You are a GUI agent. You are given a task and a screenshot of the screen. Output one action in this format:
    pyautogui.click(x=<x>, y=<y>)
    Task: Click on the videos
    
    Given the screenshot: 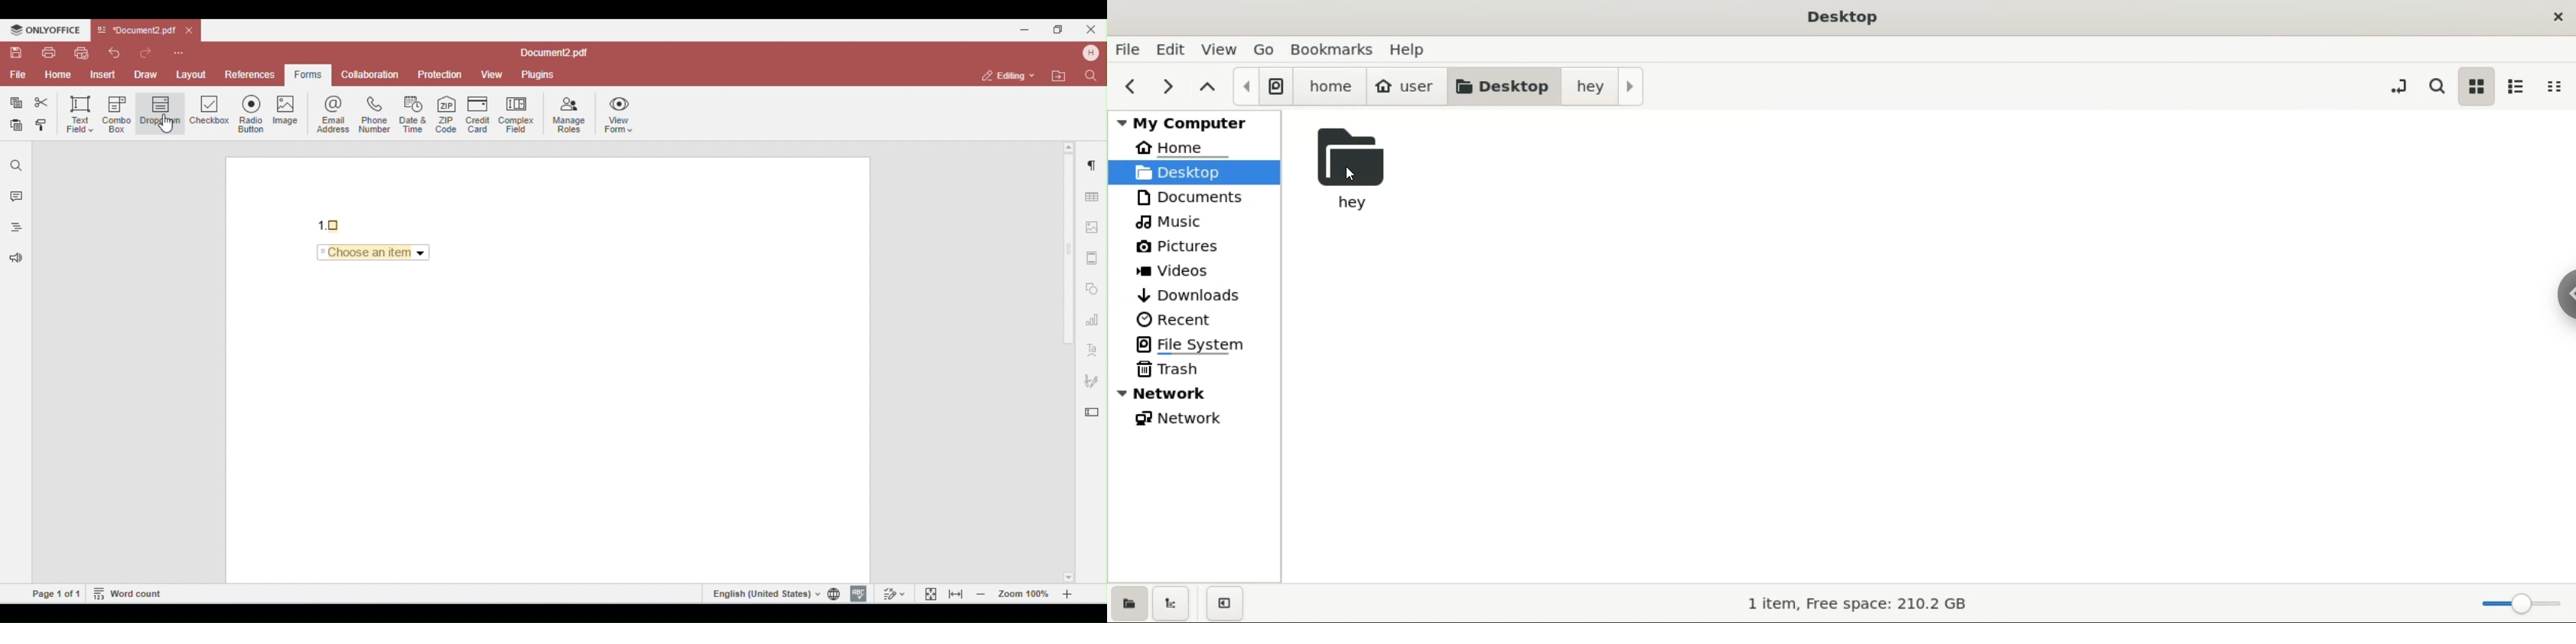 What is the action you would take?
    pyautogui.click(x=1194, y=271)
    